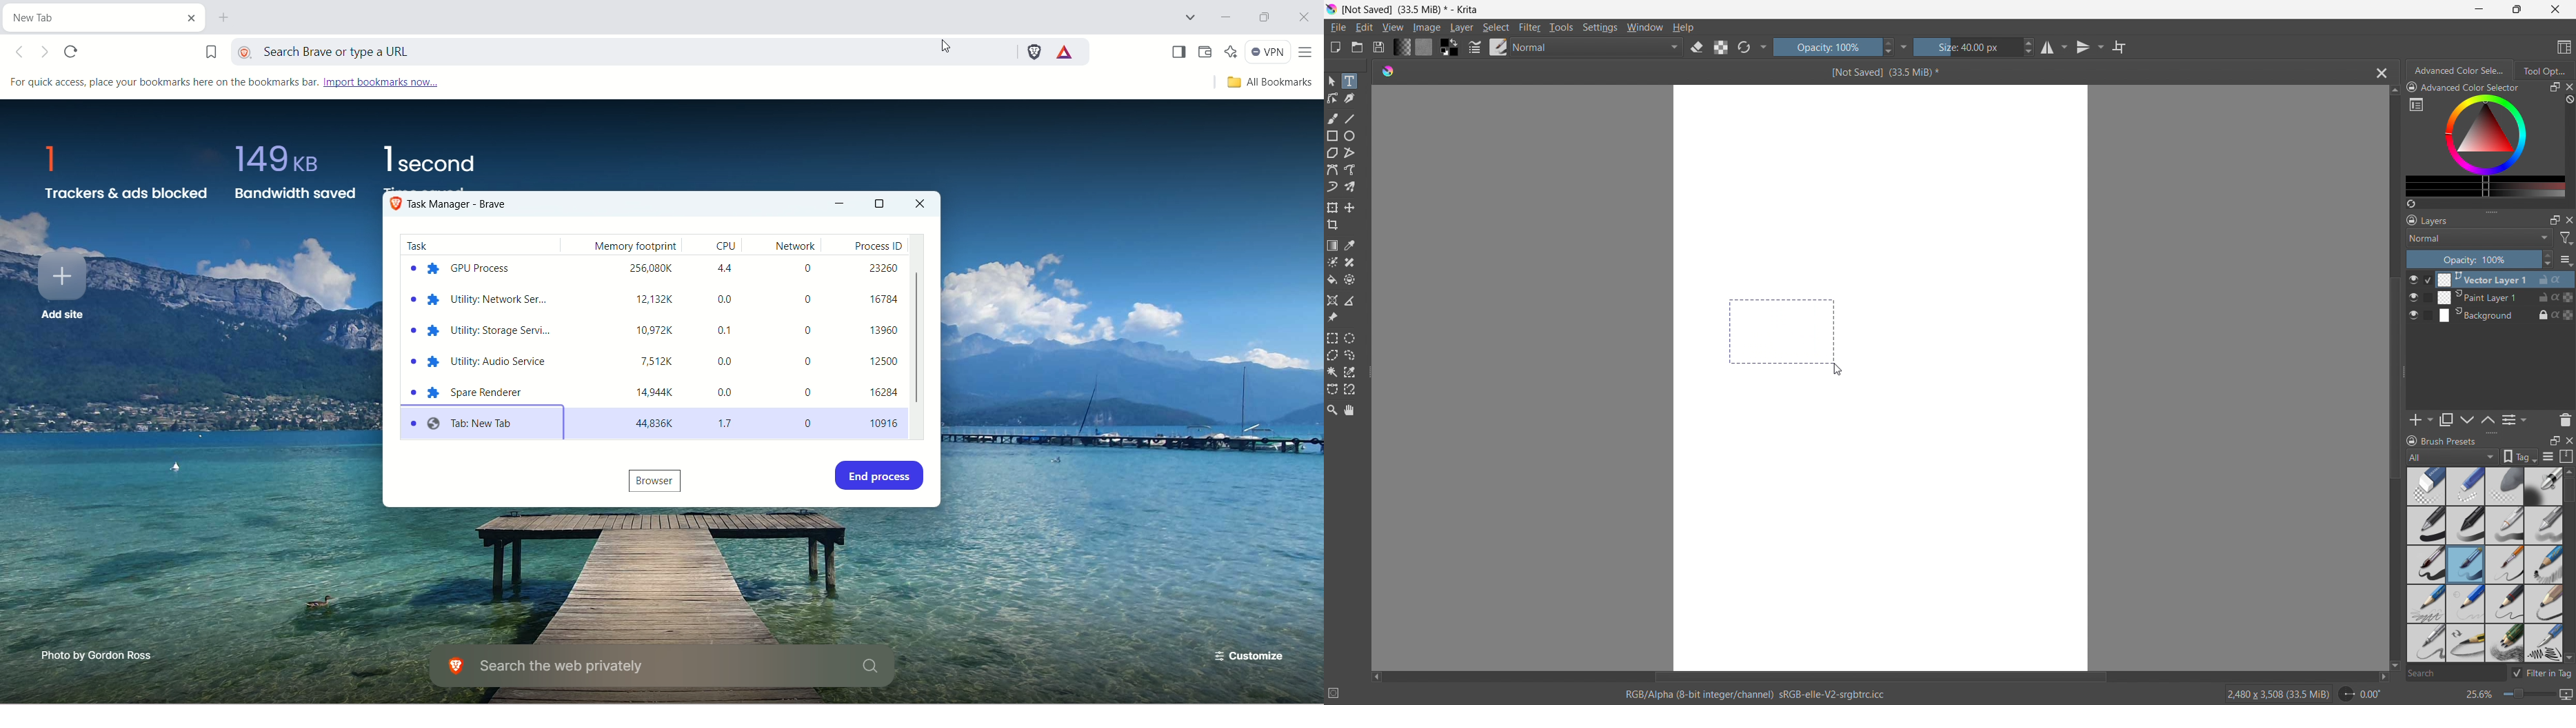 The width and height of the screenshot is (2576, 728). Describe the element at coordinates (1350, 410) in the screenshot. I see `pan tool` at that location.